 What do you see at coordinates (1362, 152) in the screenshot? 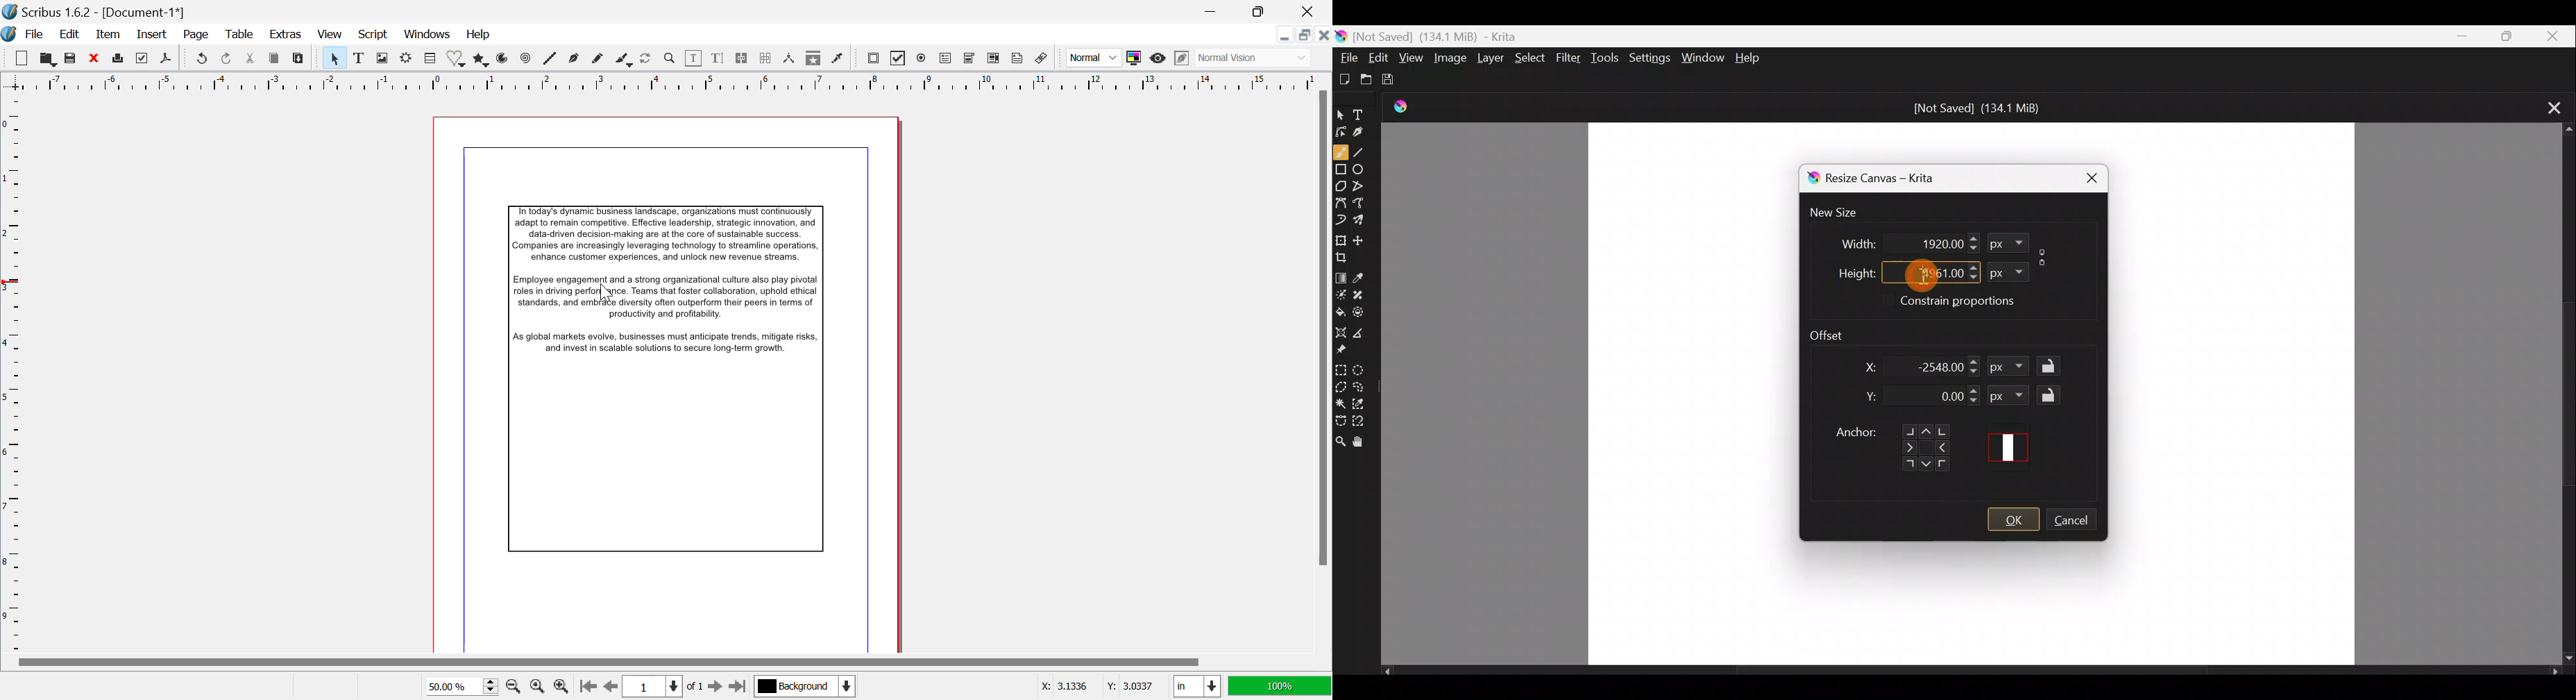
I see `Line tool` at bounding box center [1362, 152].